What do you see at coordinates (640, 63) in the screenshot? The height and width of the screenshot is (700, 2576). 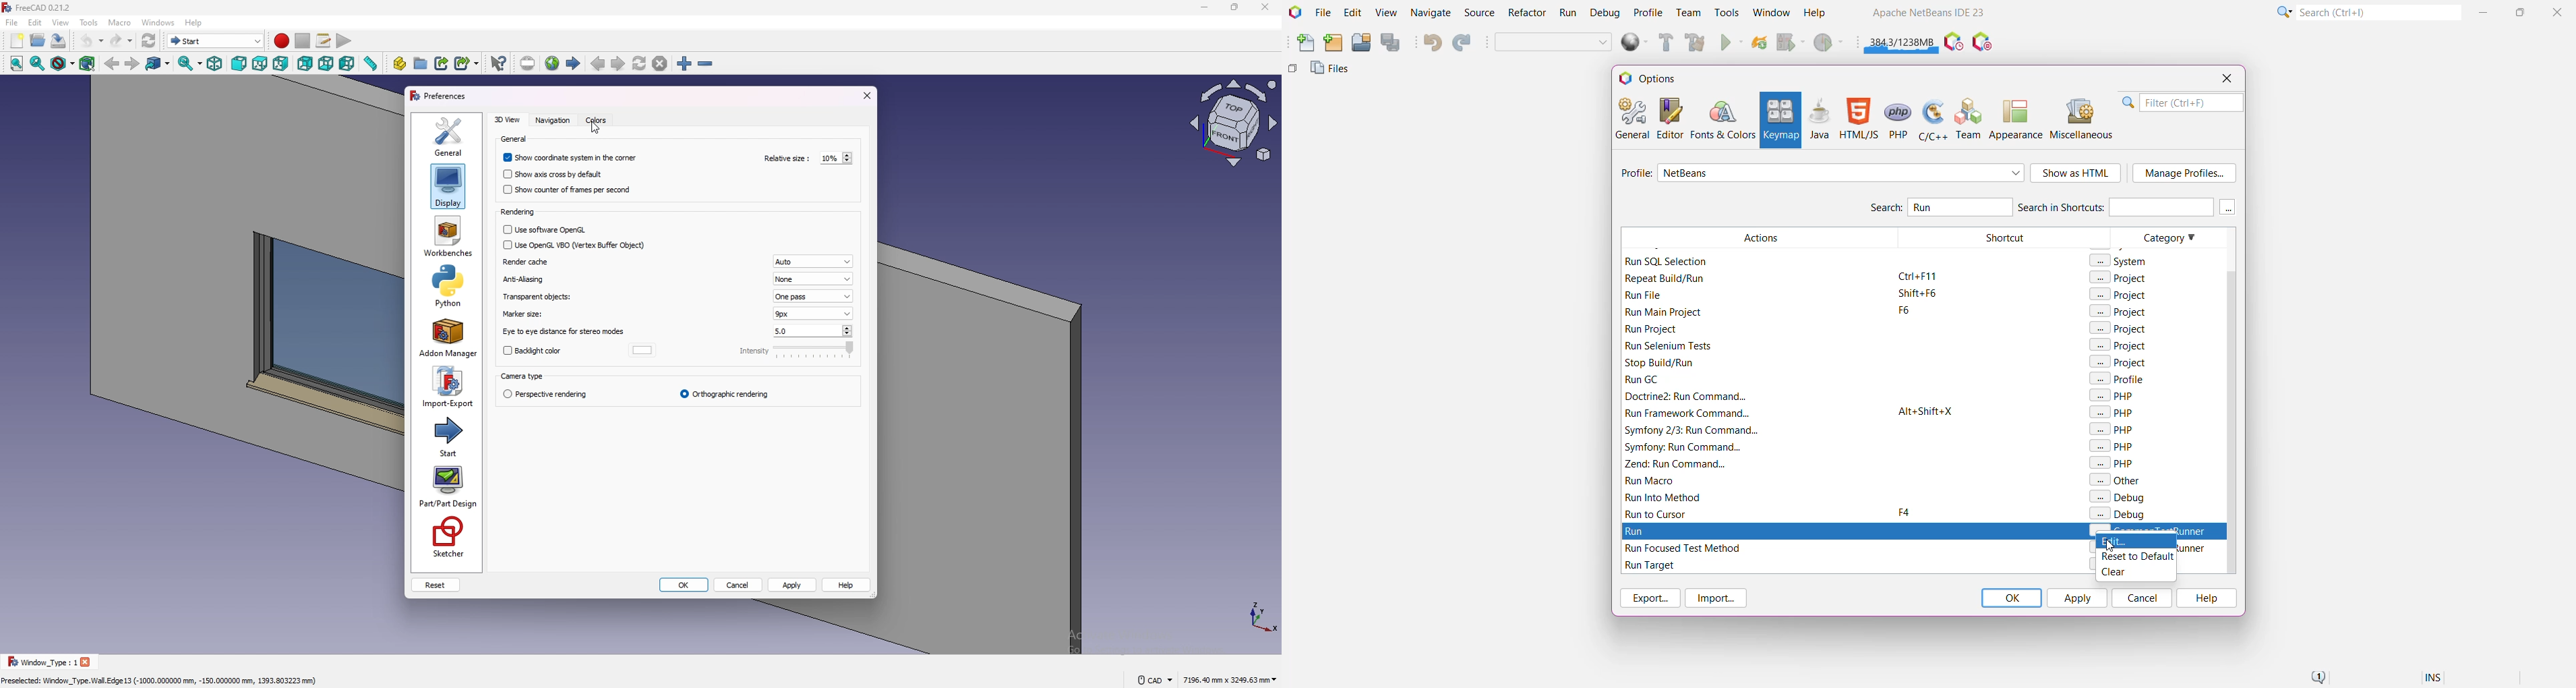 I see `refresh web page` at bounding box center [640, 63].